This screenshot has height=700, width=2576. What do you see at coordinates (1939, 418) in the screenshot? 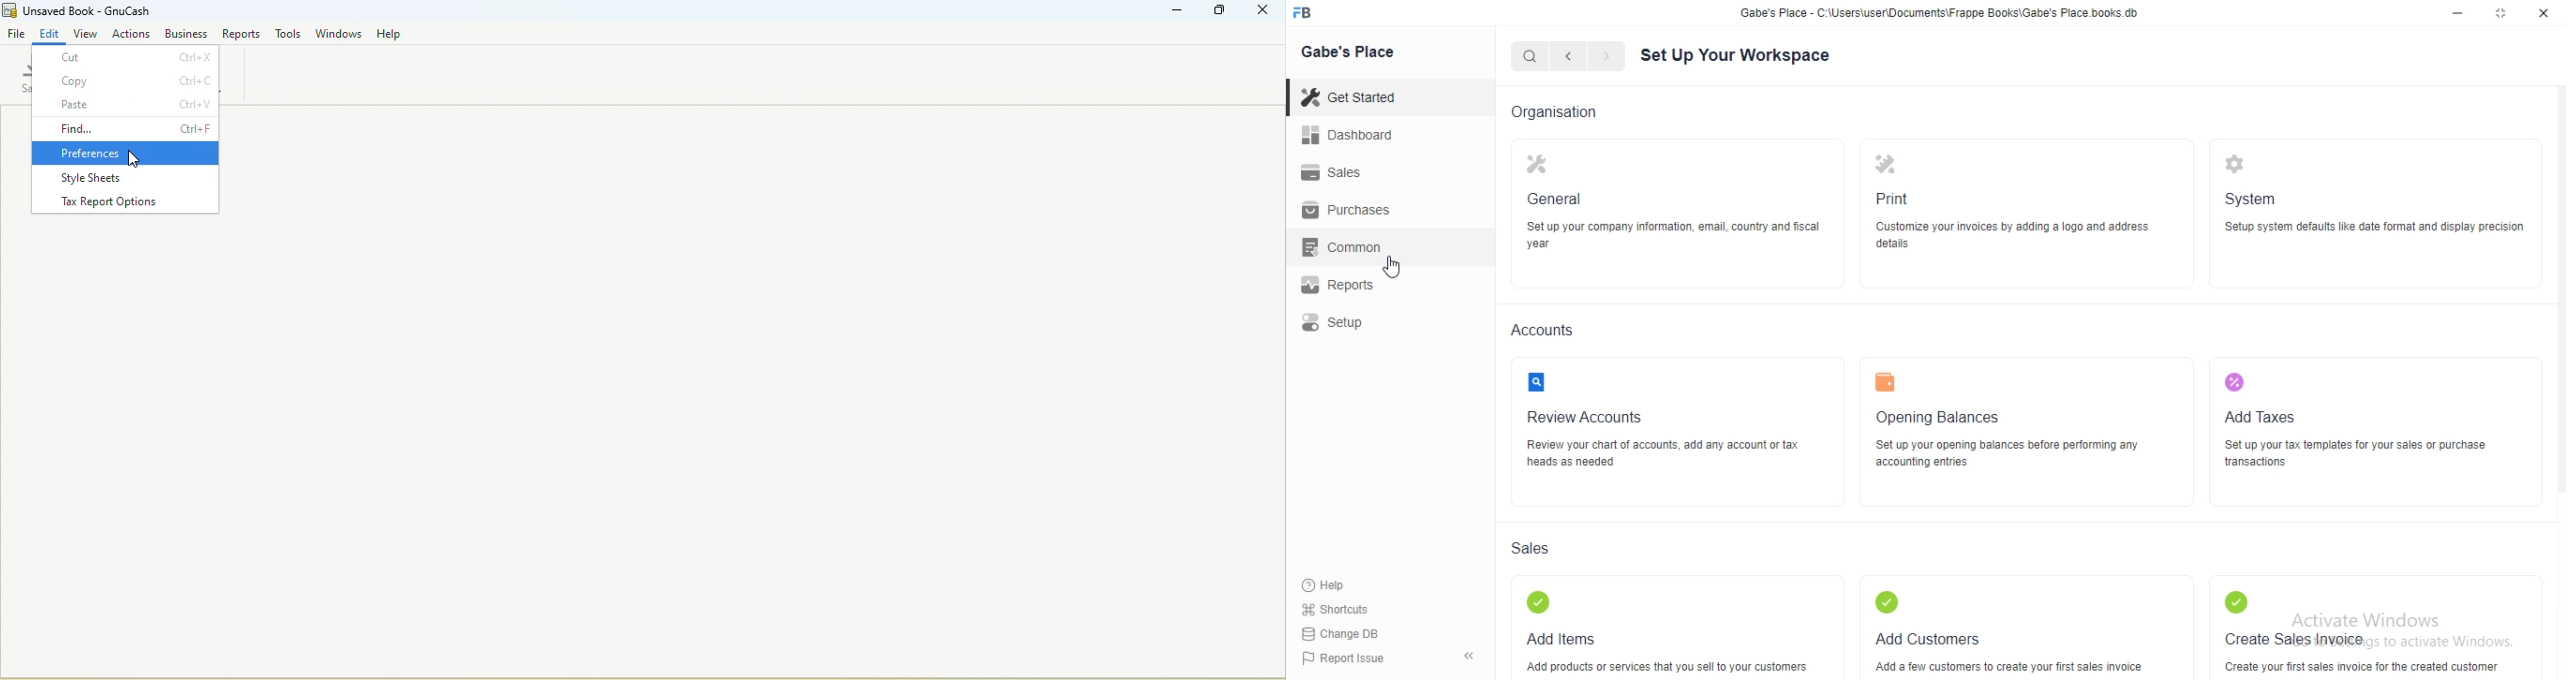
I see `Opening Balances` at bounding box center [1939, 418].